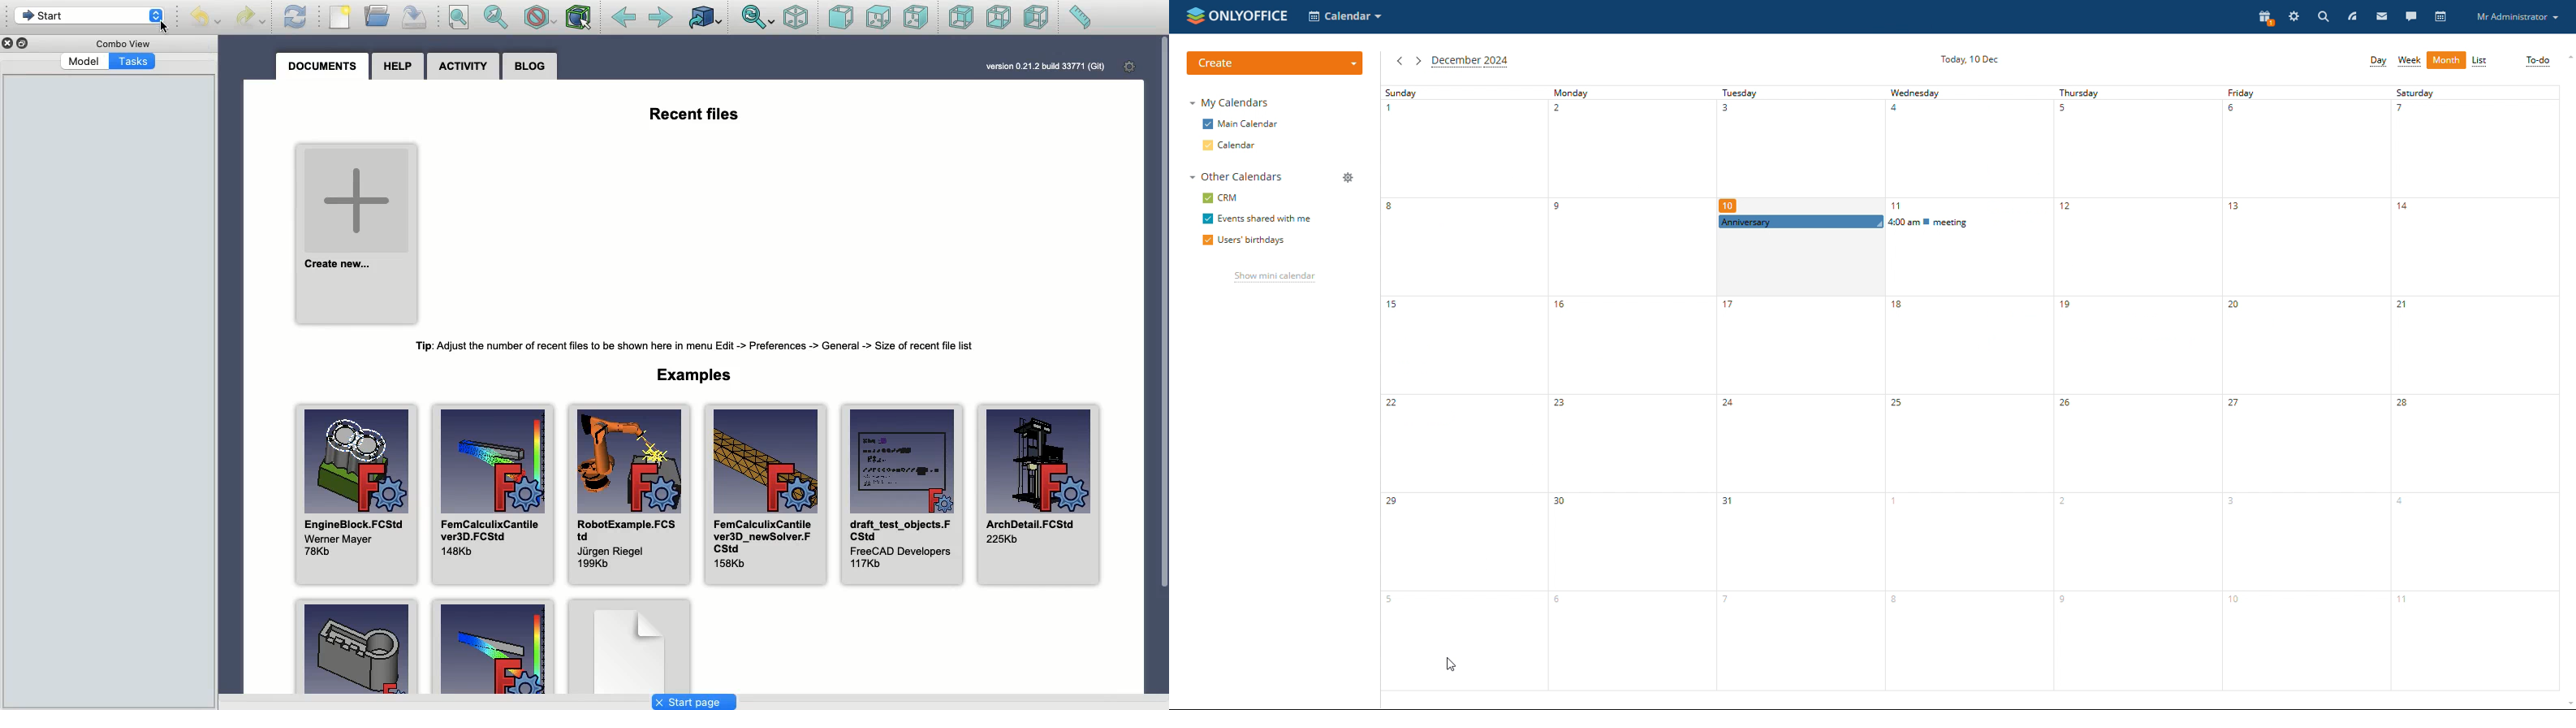 The image size is (2576, 728). Describe the element at coordinates (253, 17) in the screenshot. I see `Redo` at that location.